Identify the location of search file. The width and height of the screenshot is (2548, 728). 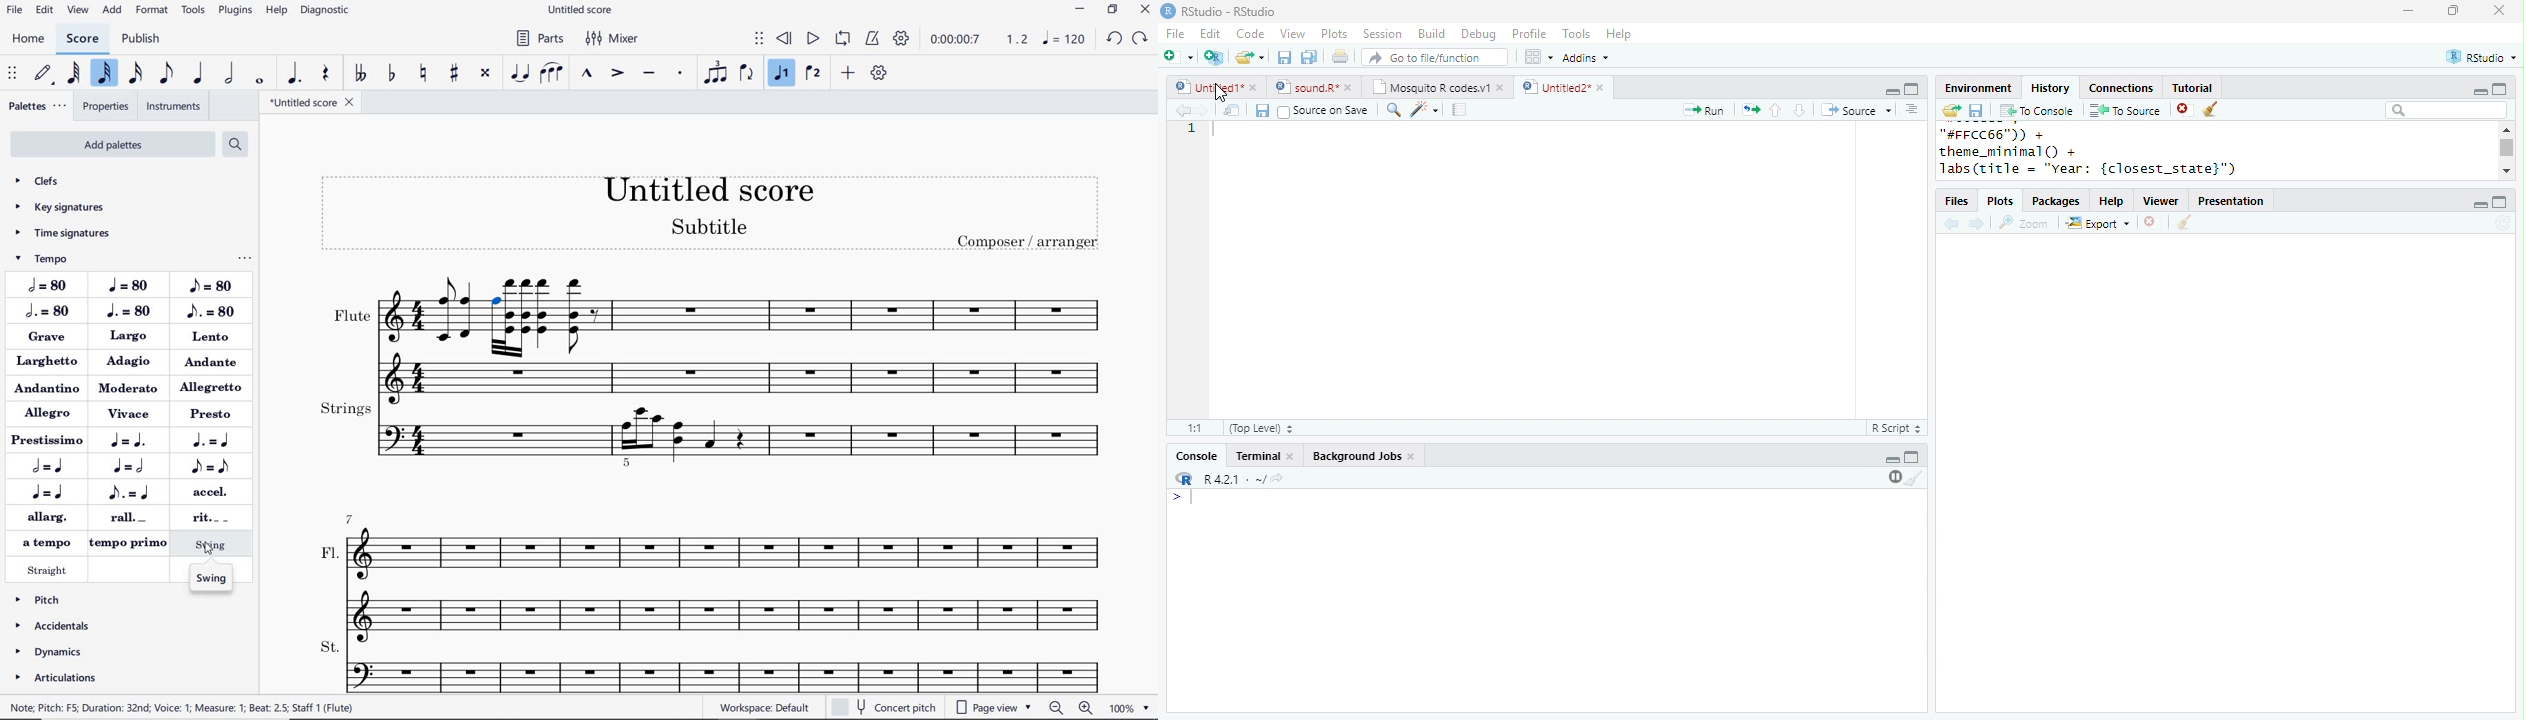
(1433, 57).